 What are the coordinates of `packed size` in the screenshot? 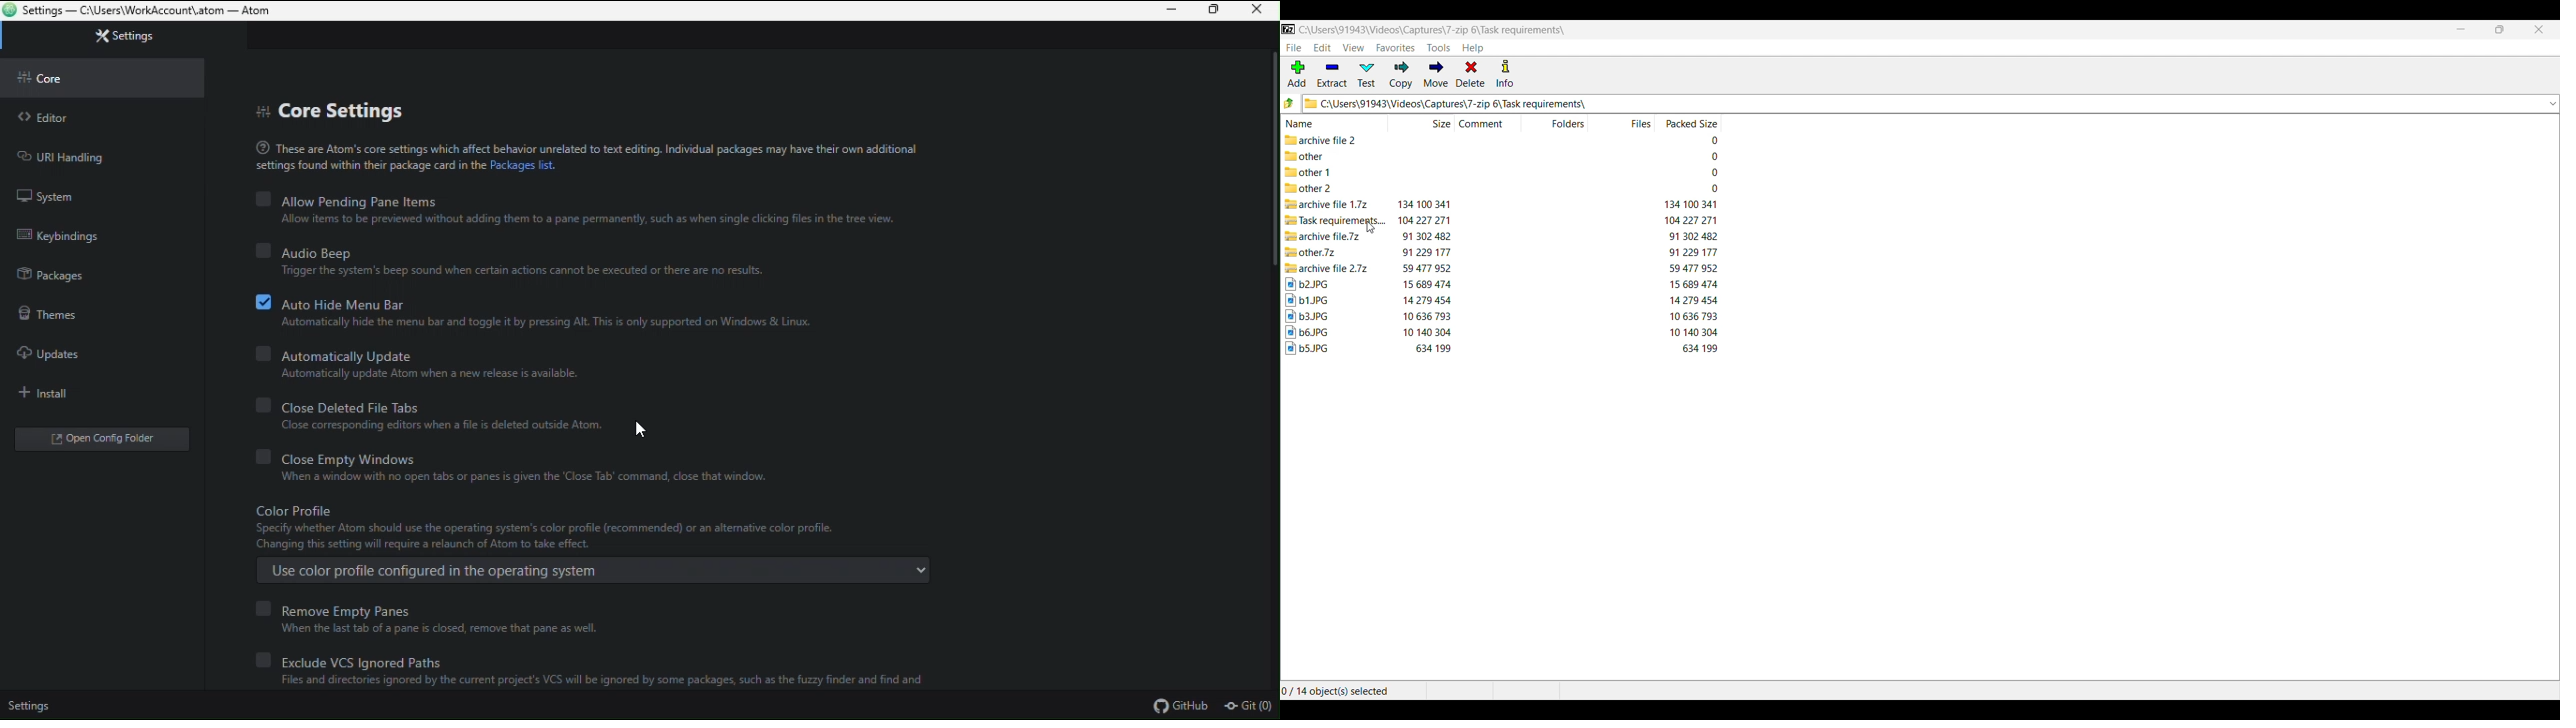 It's located at (1688, 204).